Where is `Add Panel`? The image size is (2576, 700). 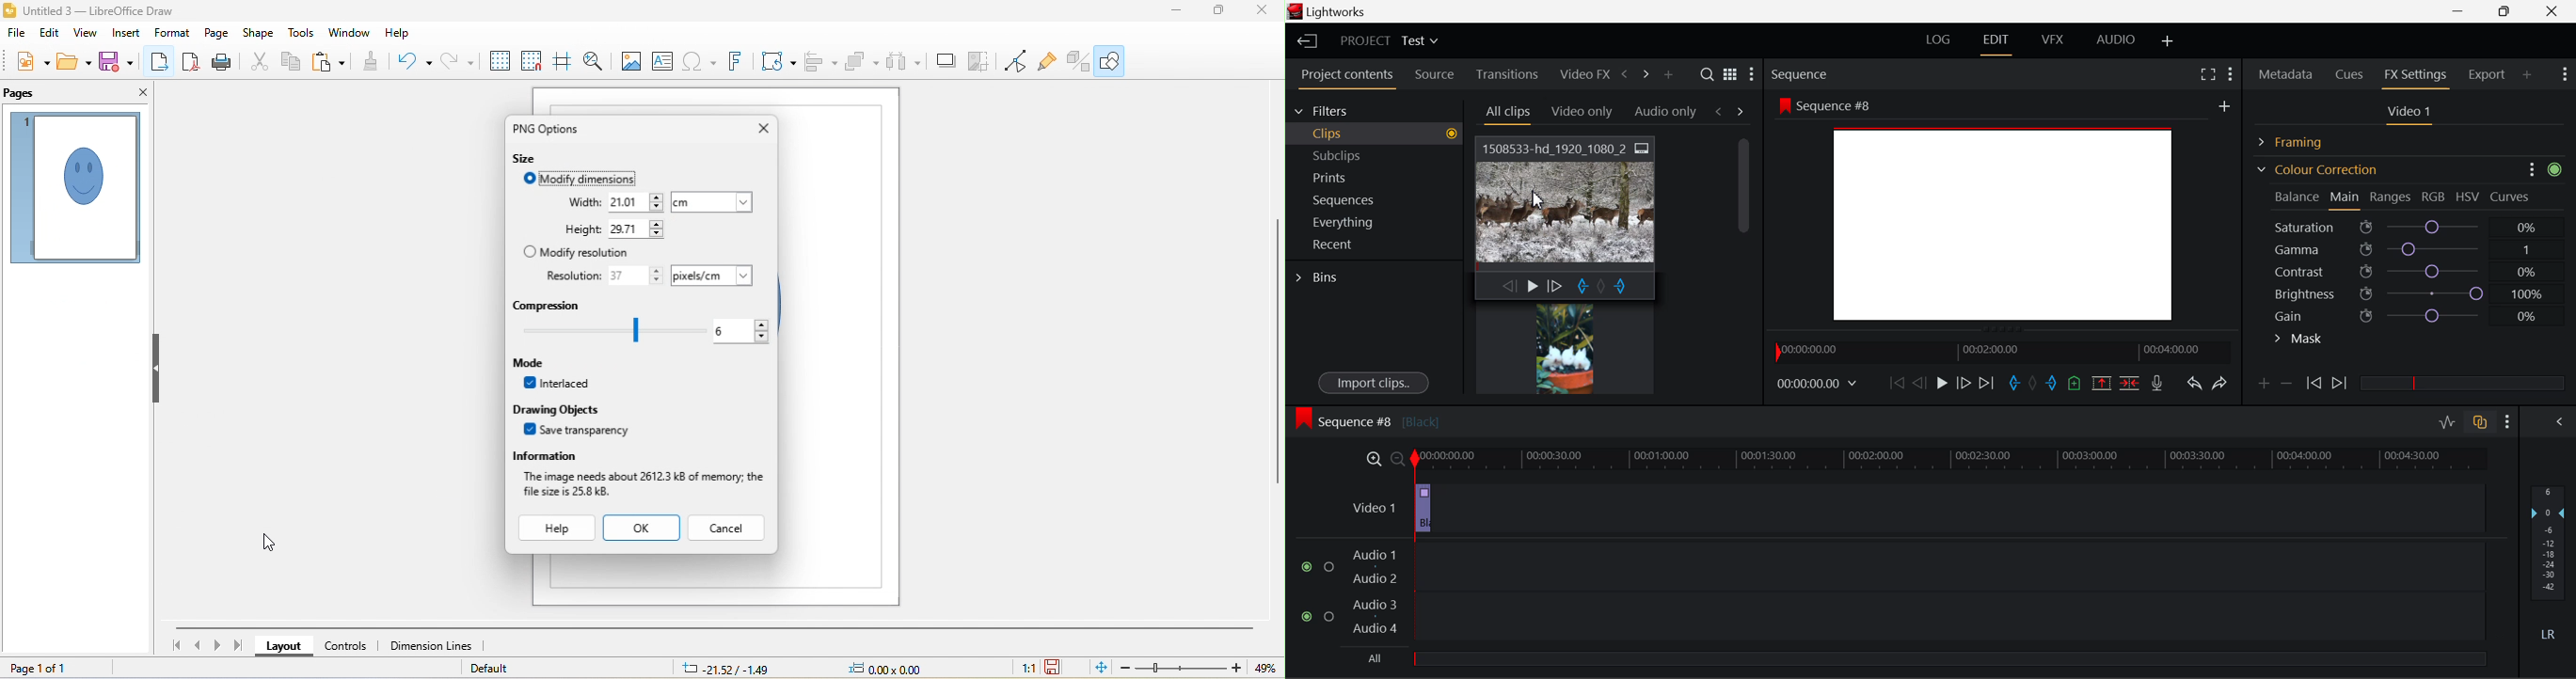
Add Panel is located at coordinates (2528, 74).